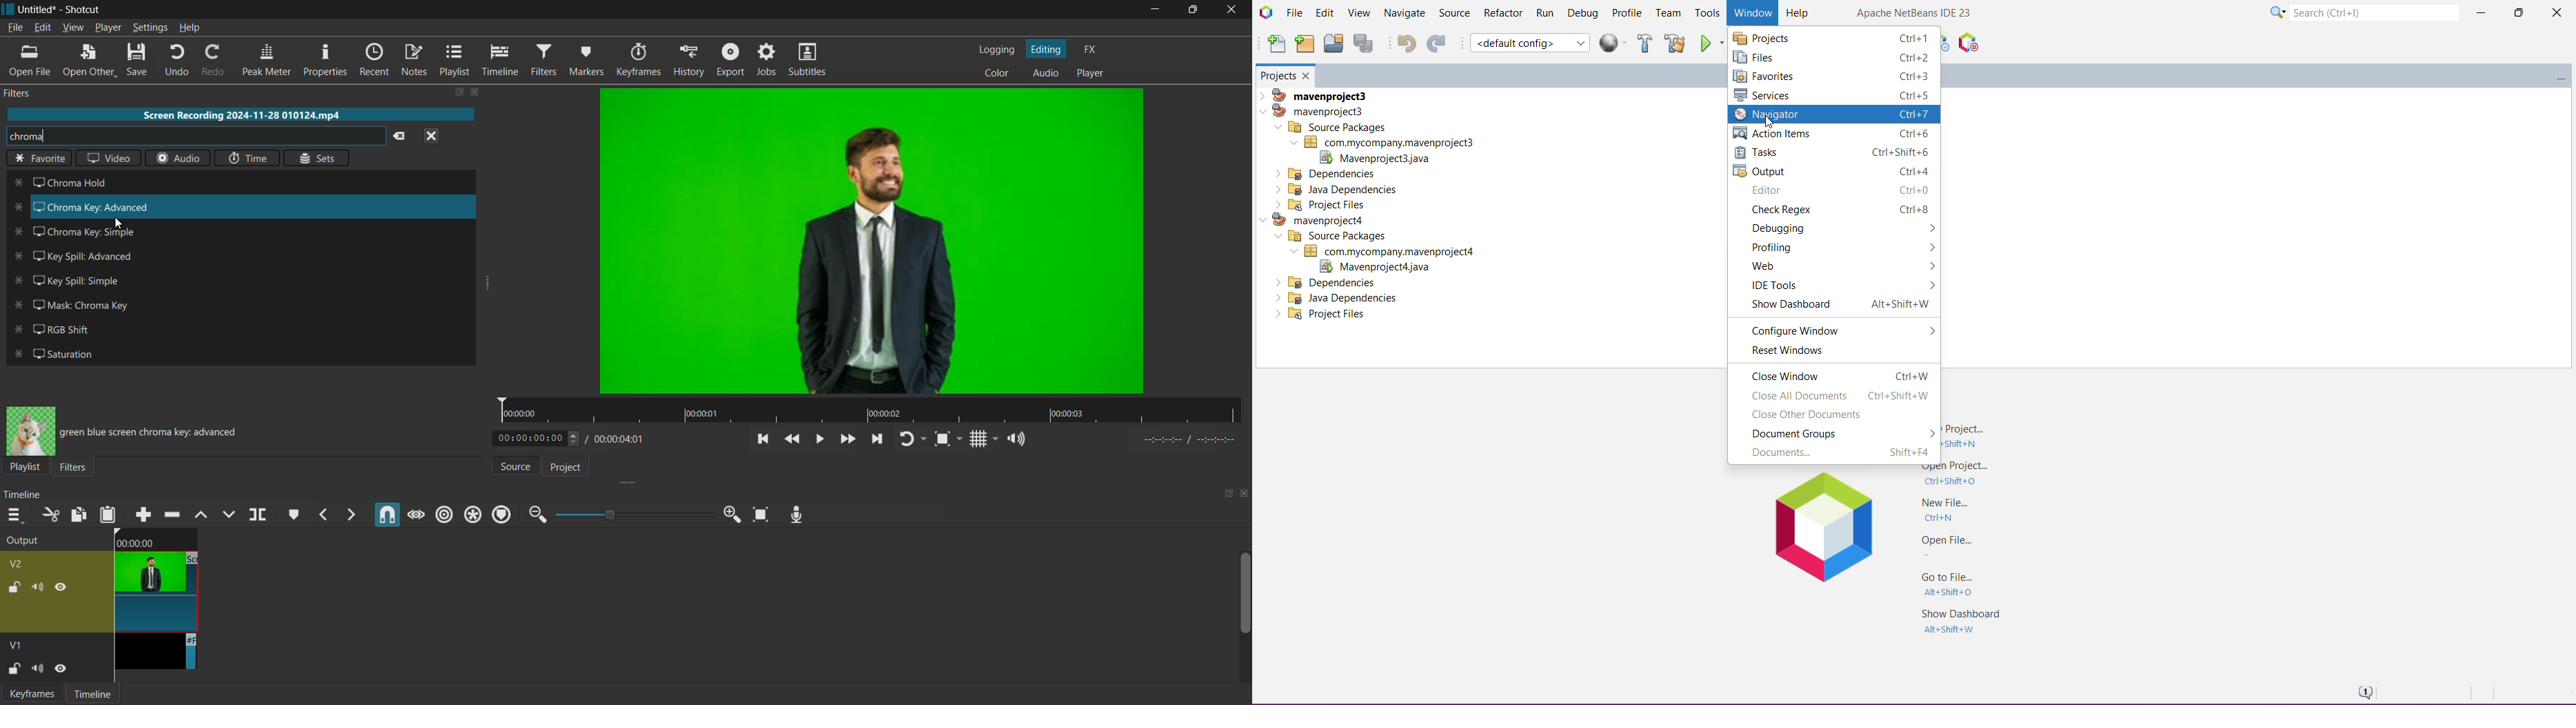 This screenshot has height=728, width=2576. Describe the element at coordinates (266, 59) in the screenshot. I see `peak meter` at that location.